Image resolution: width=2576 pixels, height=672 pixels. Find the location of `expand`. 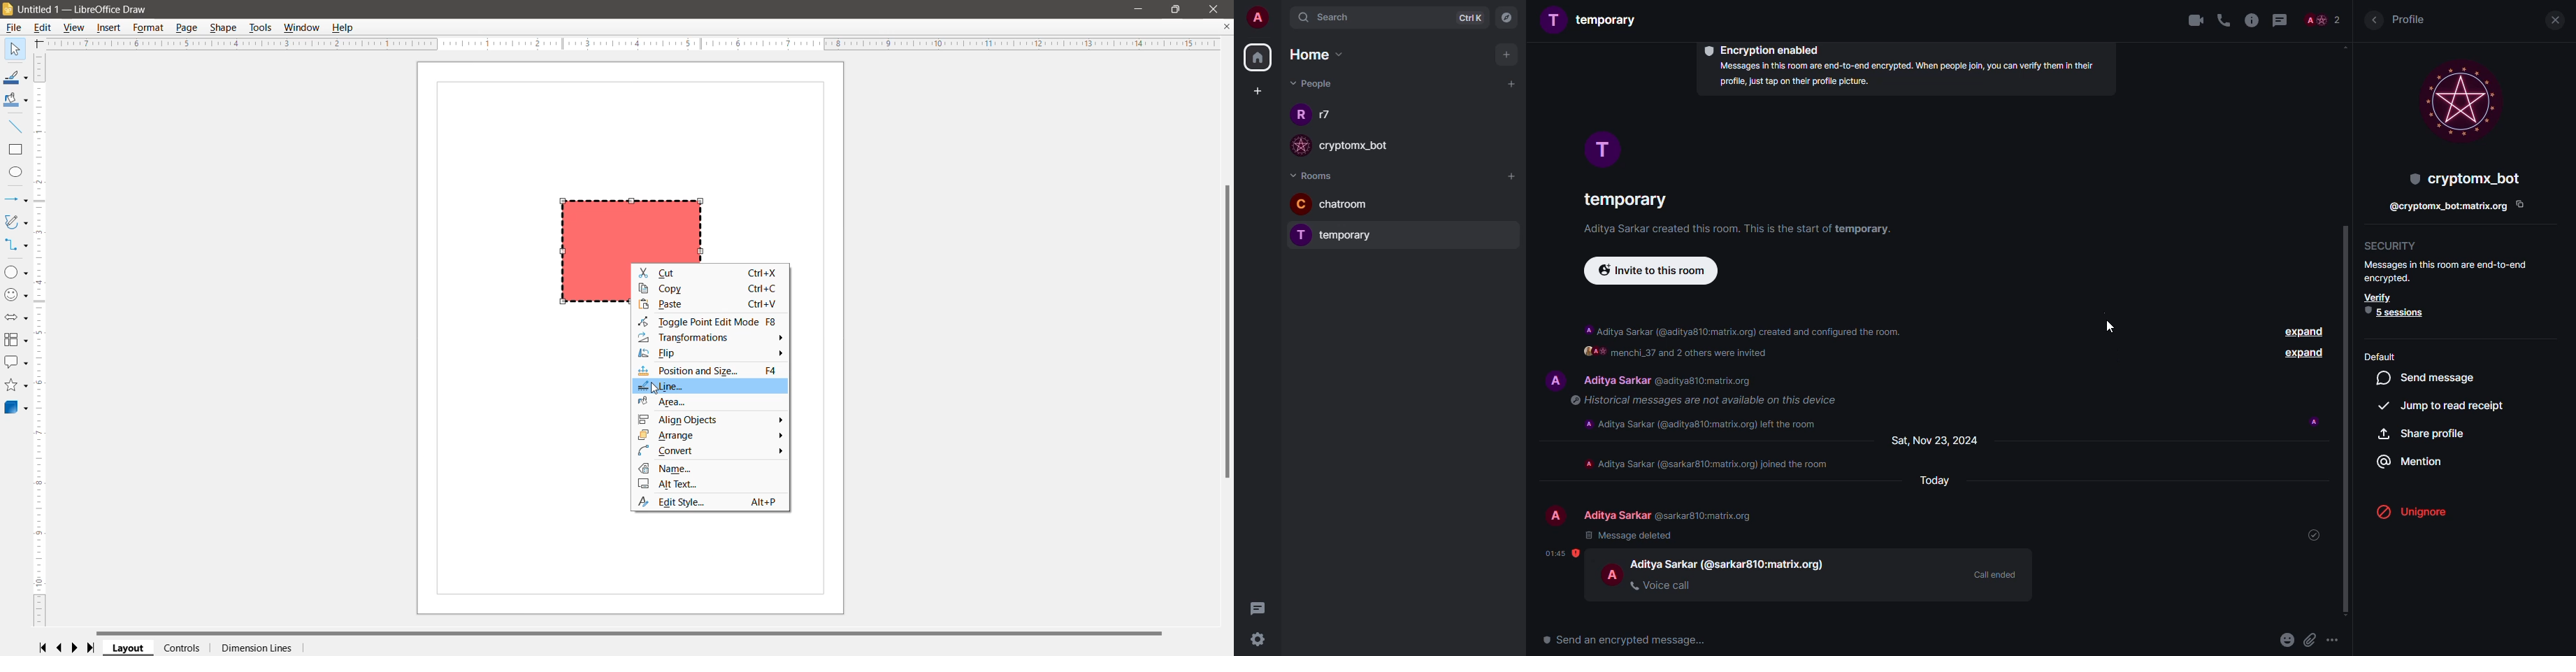

expand is located at coordinates (2305, 354).